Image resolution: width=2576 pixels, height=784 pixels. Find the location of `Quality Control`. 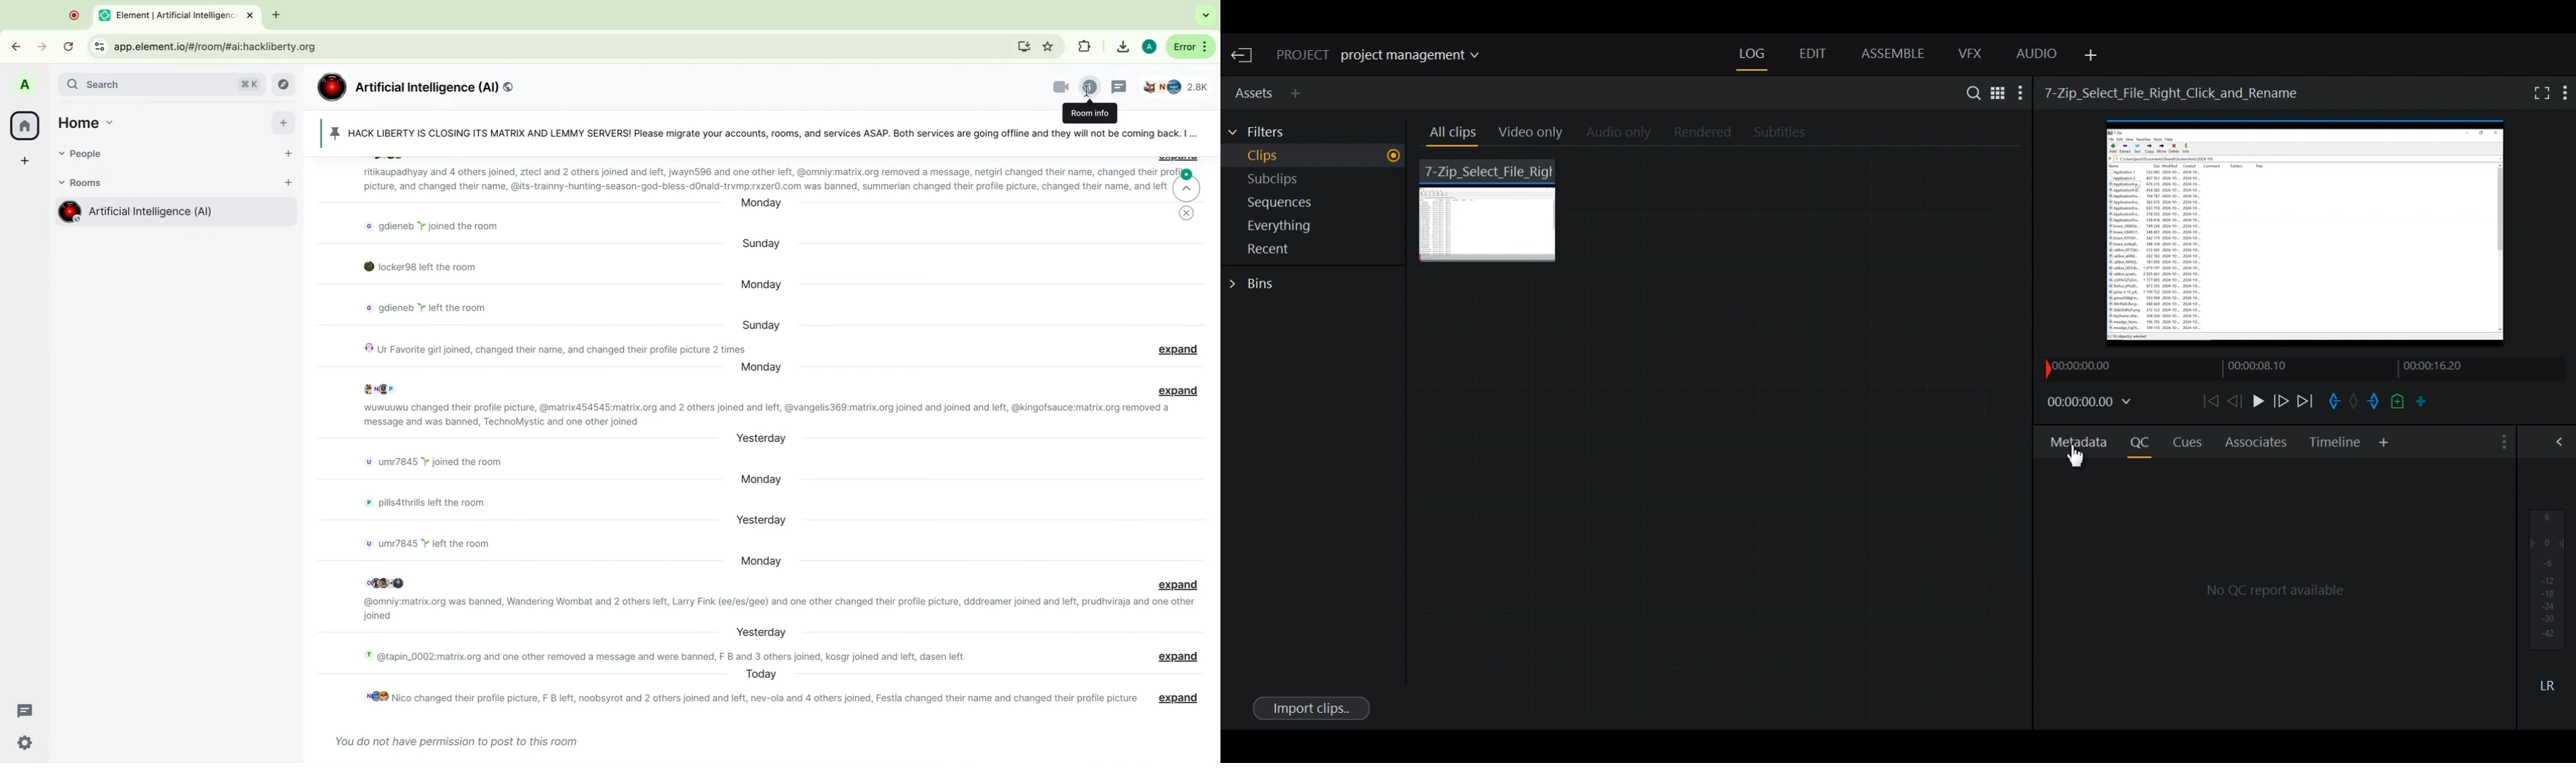

Quality Control is located at coordinates (2144, 442).